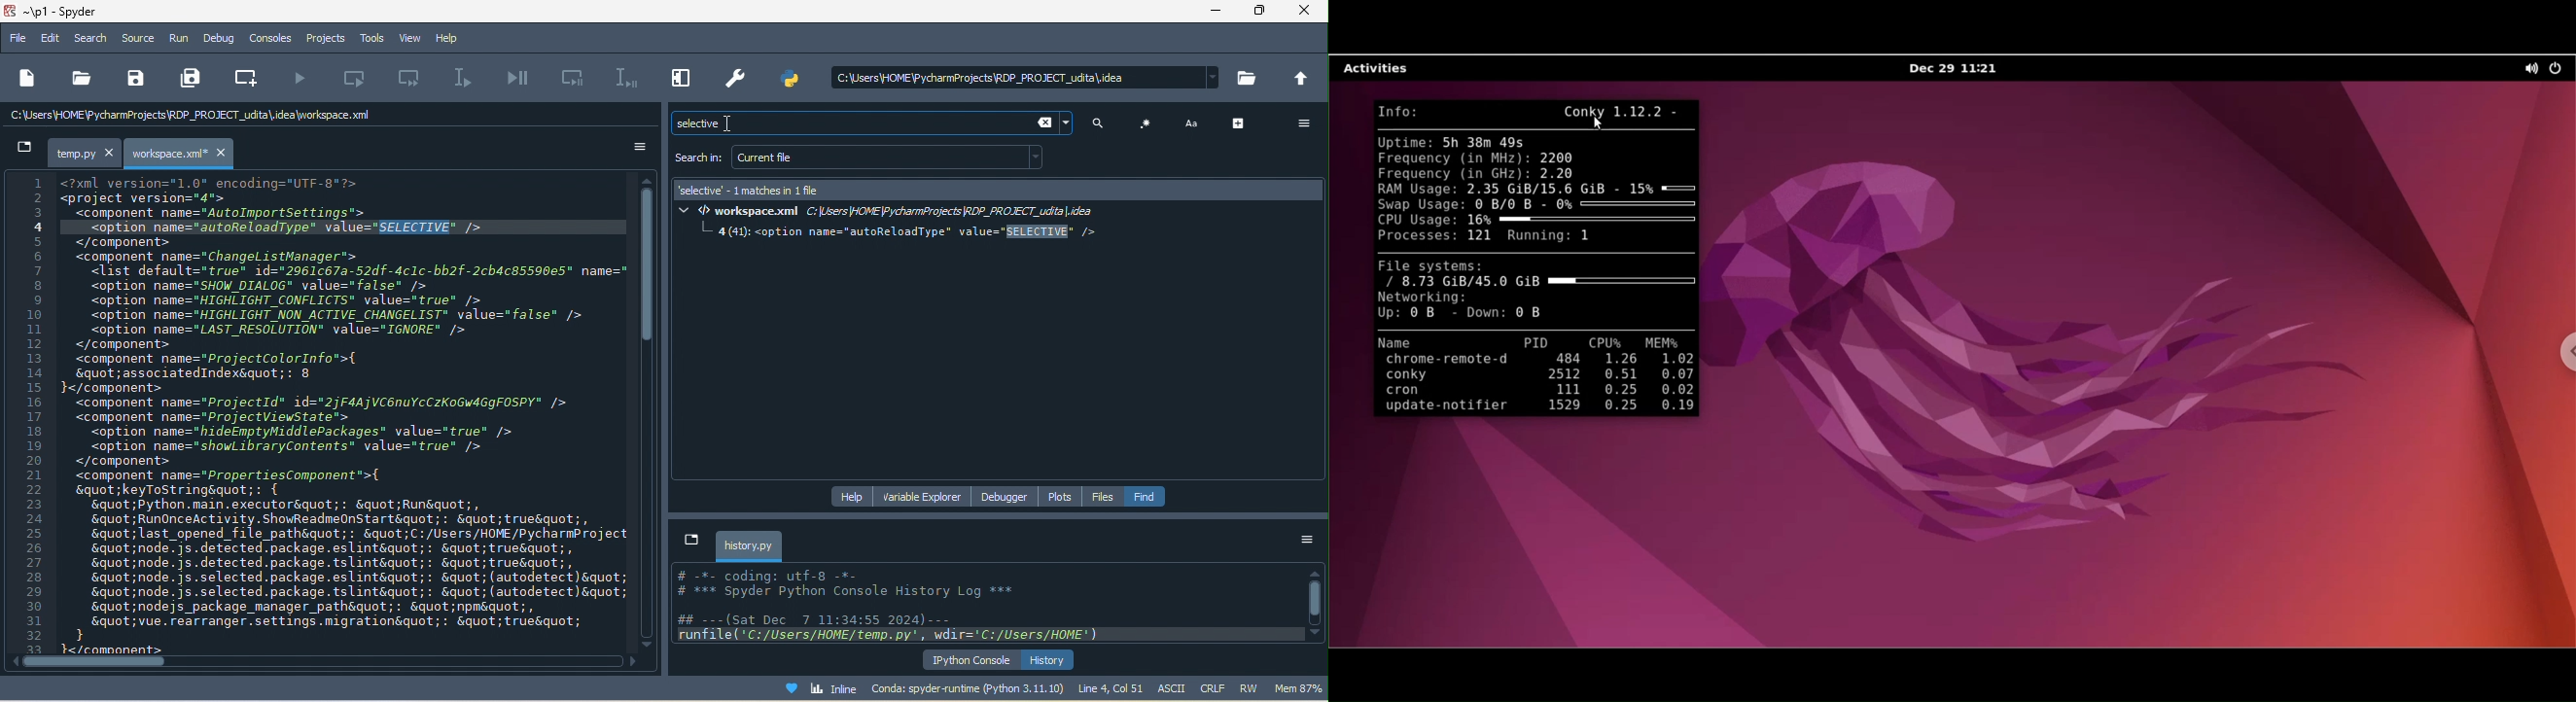  I want to click on run, so click(180, 41).